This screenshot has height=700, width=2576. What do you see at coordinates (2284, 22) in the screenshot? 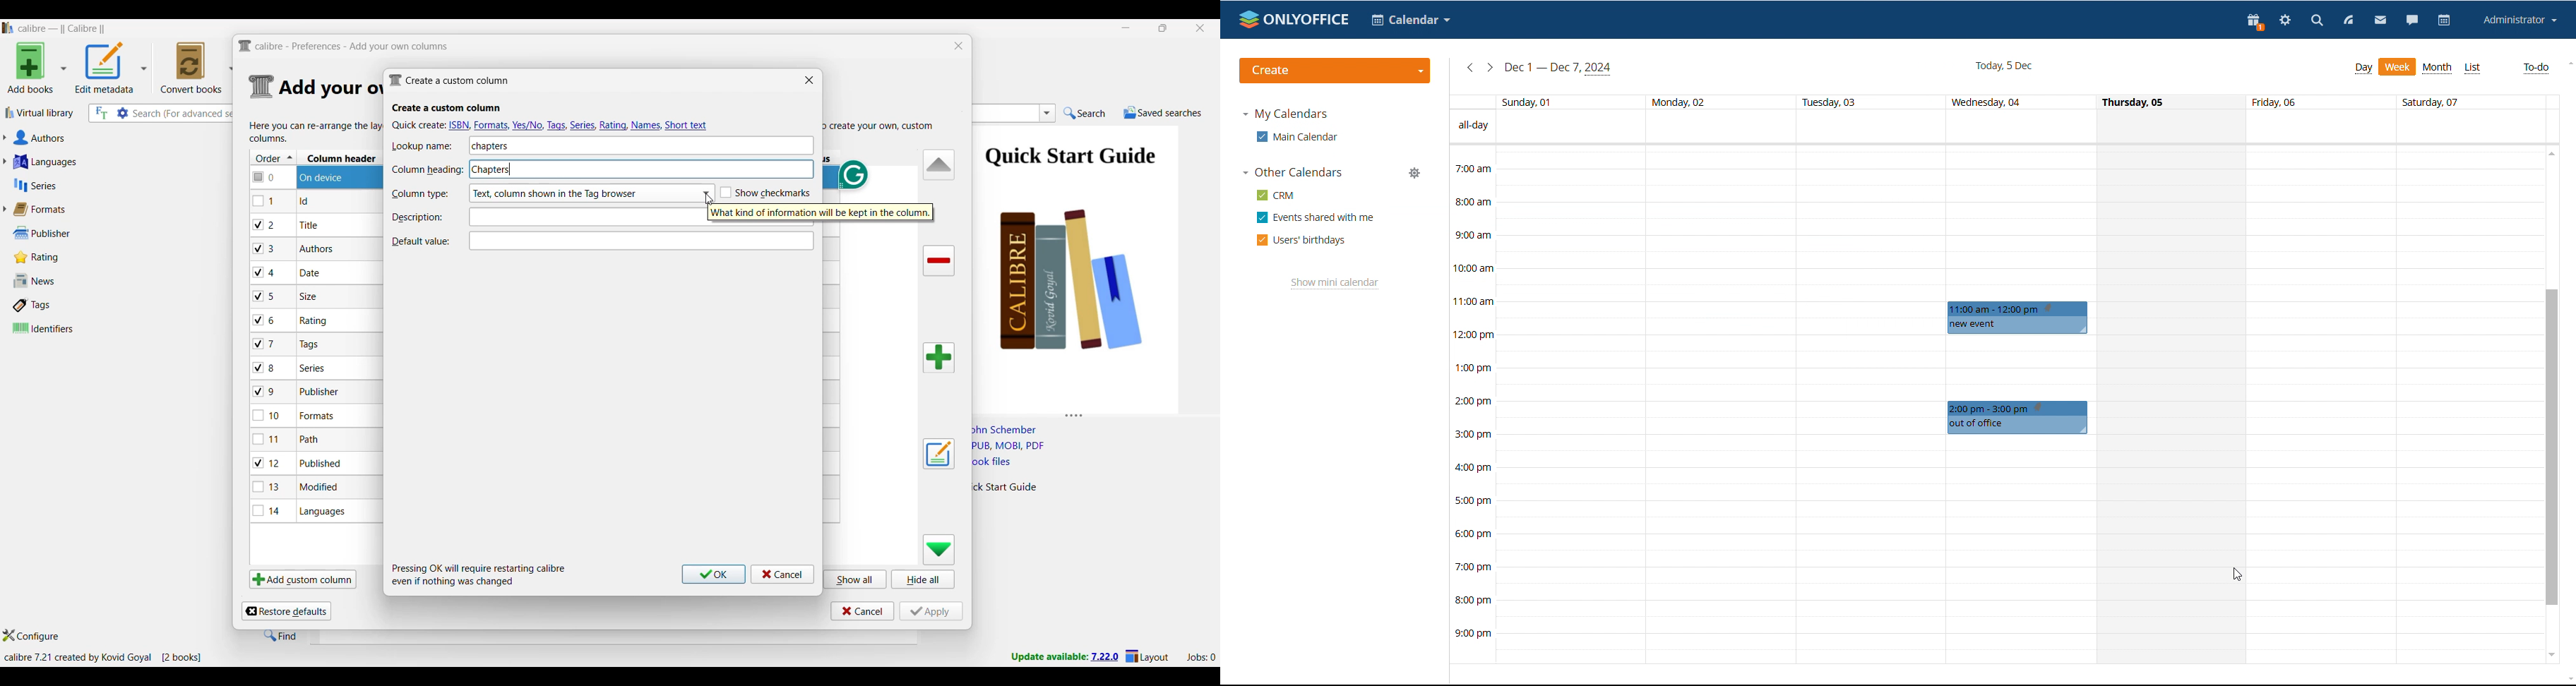
I see `settings` at bounding box center [2284, 22].